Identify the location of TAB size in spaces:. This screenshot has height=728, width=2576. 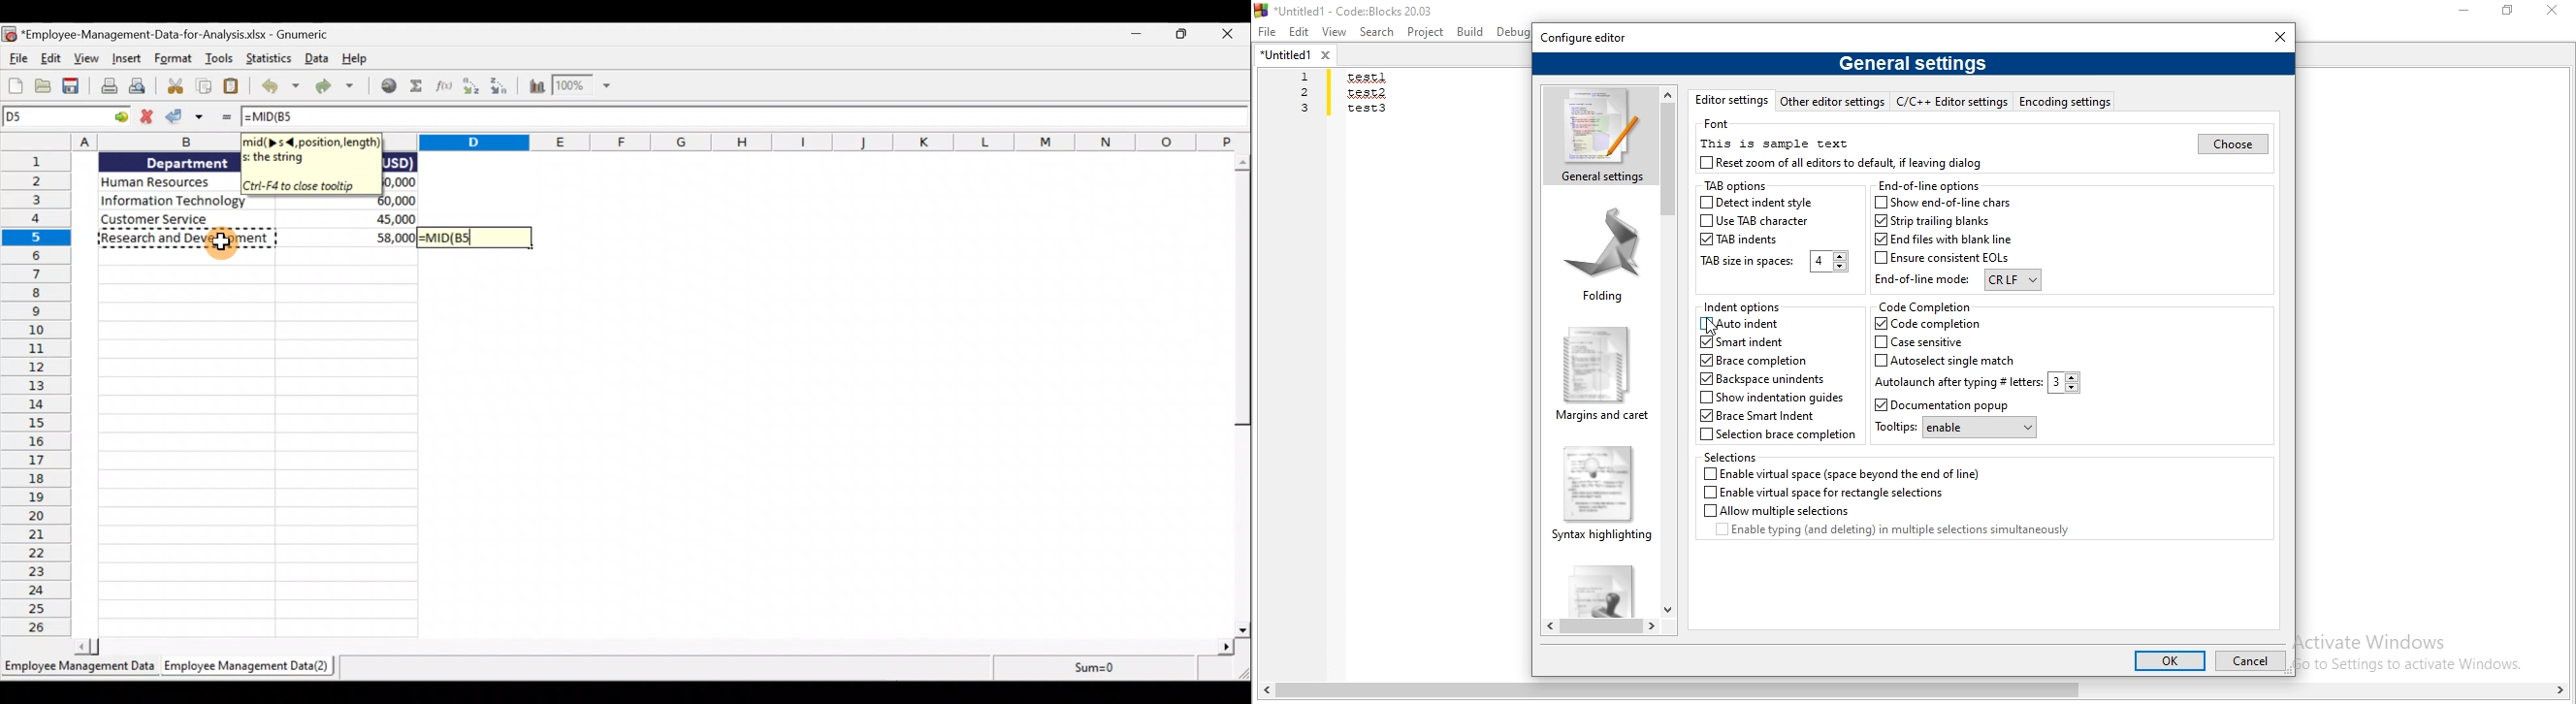
(1772, 262).